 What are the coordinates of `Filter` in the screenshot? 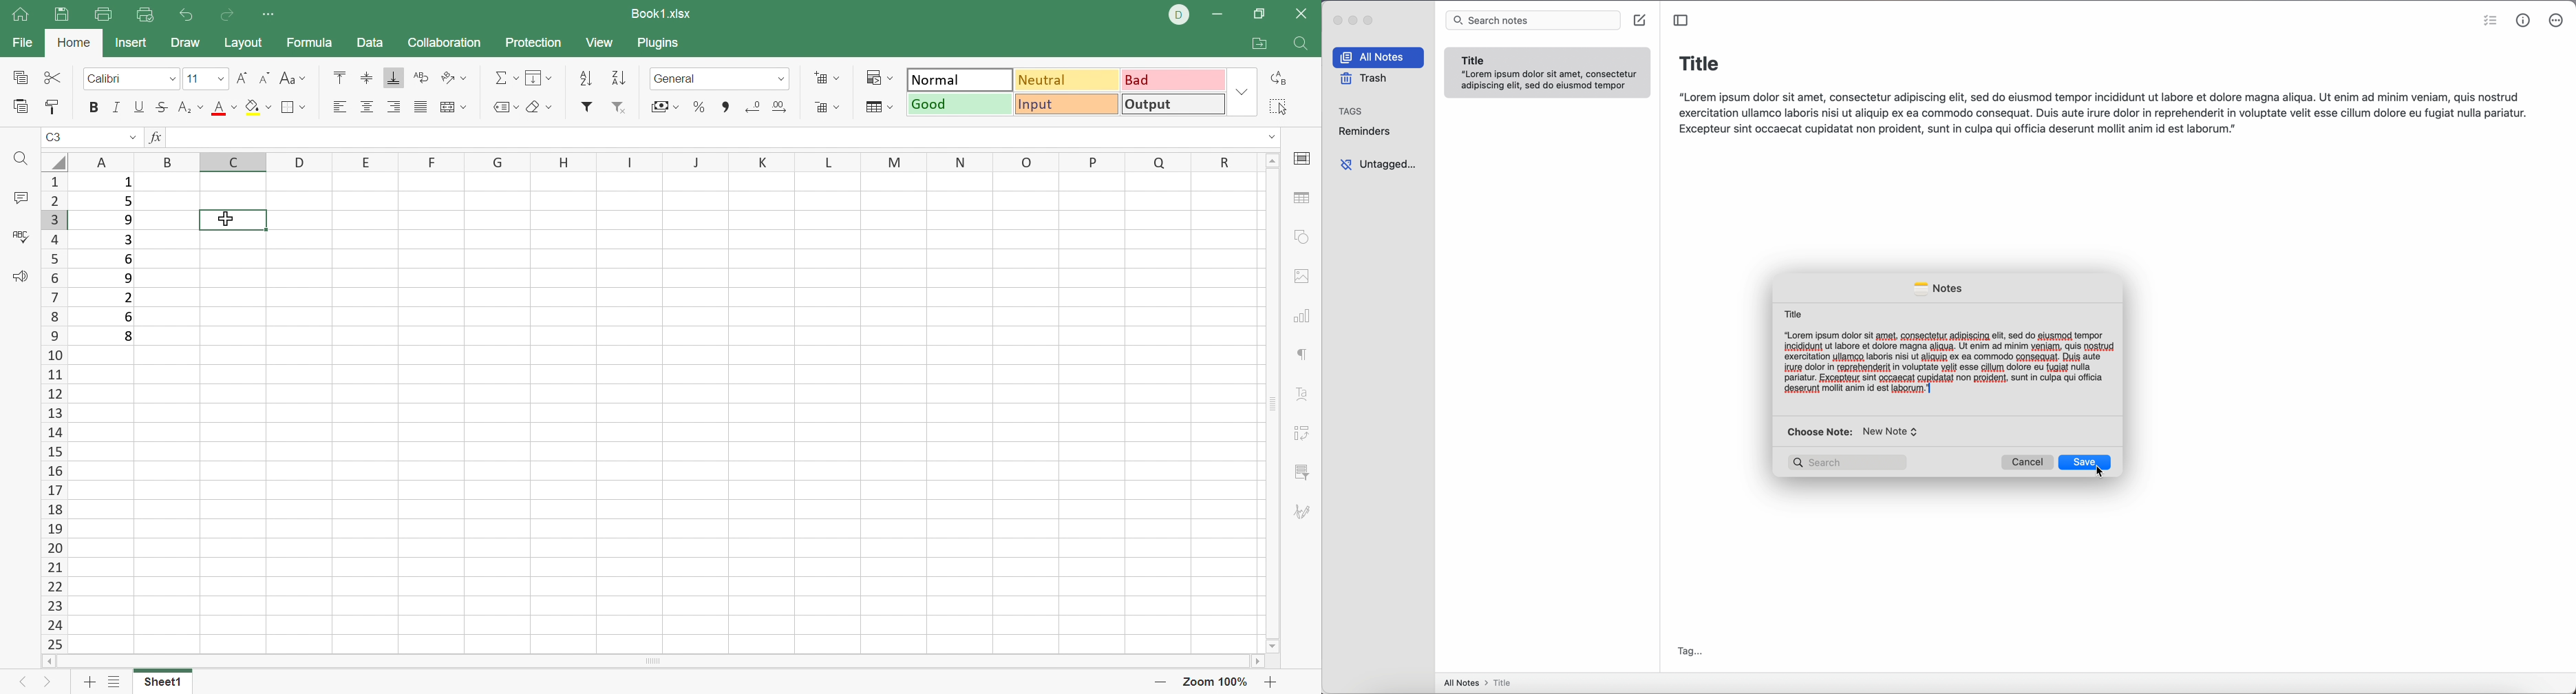 It's located at (585, 109).